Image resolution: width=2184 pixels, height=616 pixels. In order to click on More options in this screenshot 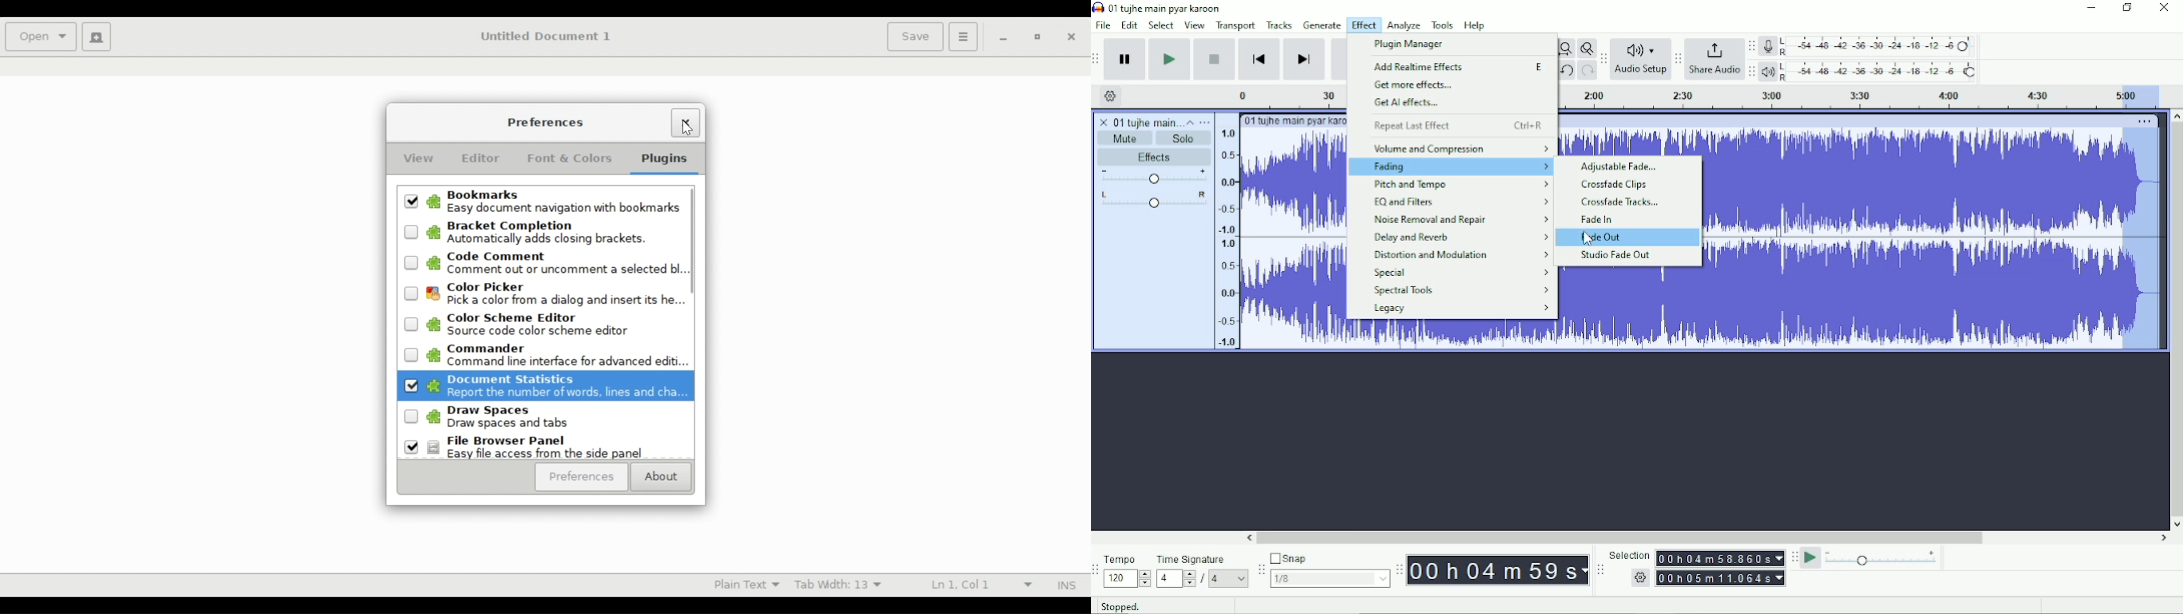, I will do `click(2145, 121)`.